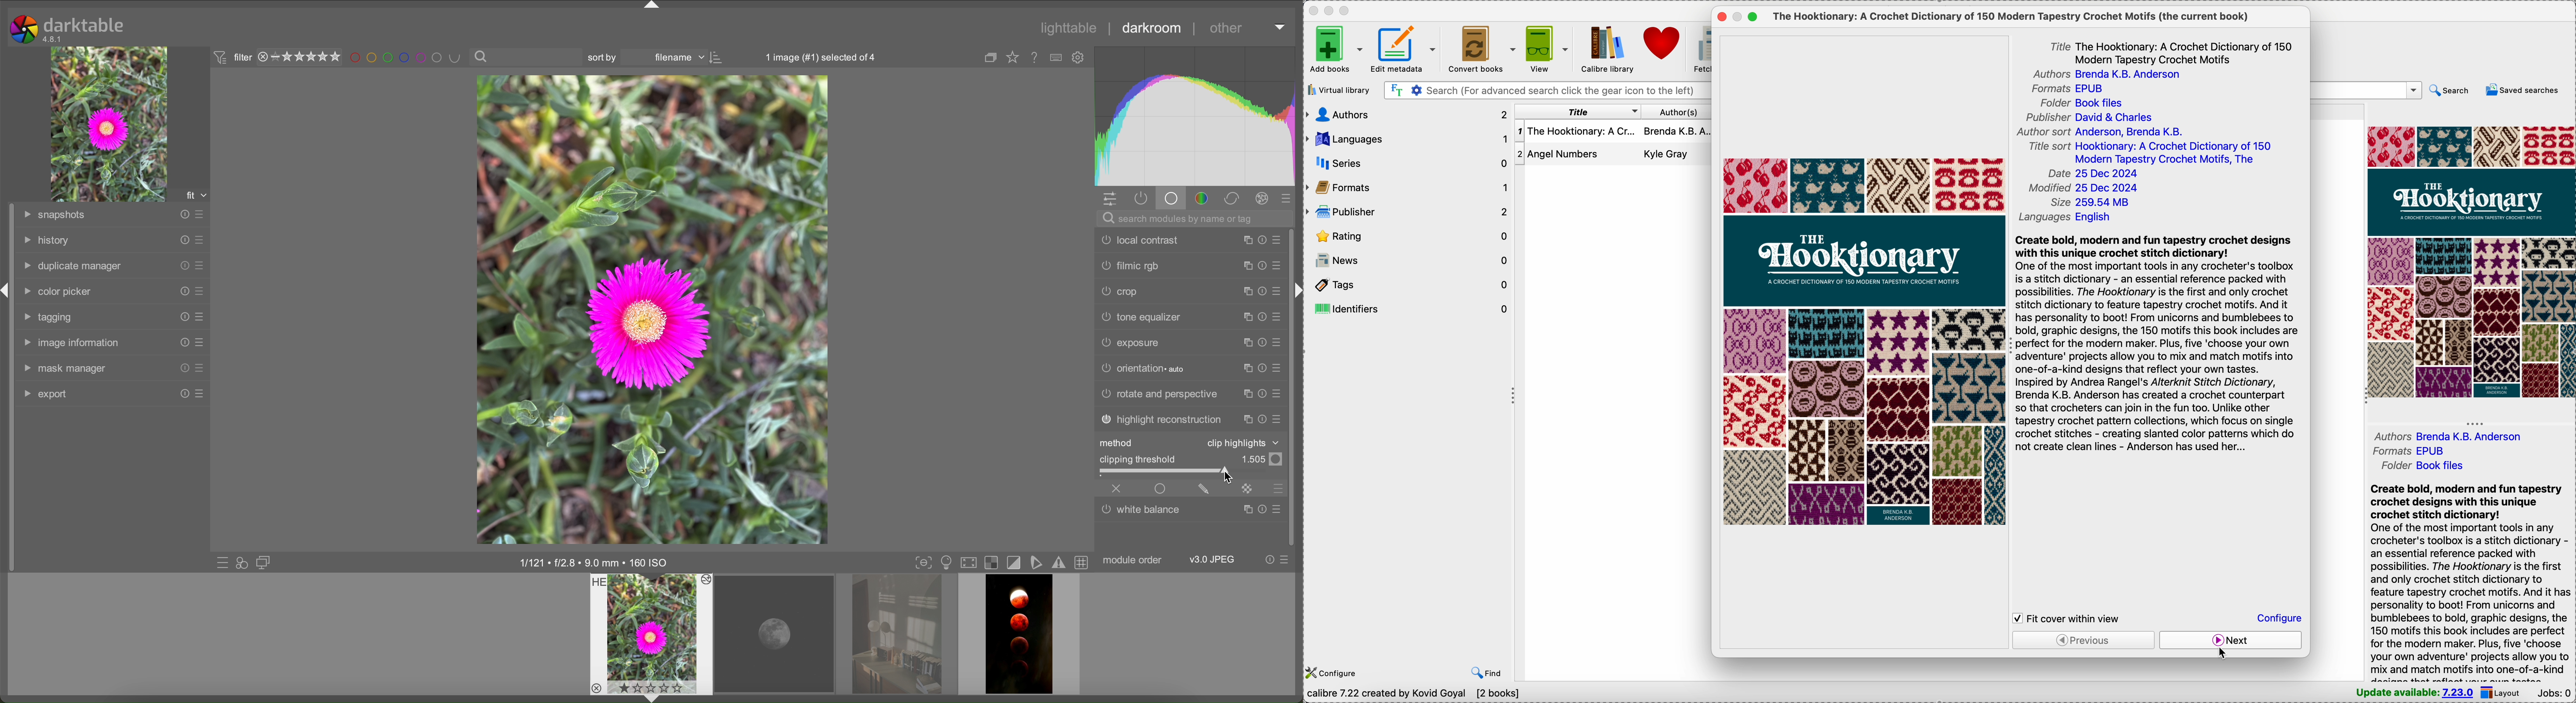 This screenshot has height=728, width=2576. I want to click on settings, so click(1078, 58).